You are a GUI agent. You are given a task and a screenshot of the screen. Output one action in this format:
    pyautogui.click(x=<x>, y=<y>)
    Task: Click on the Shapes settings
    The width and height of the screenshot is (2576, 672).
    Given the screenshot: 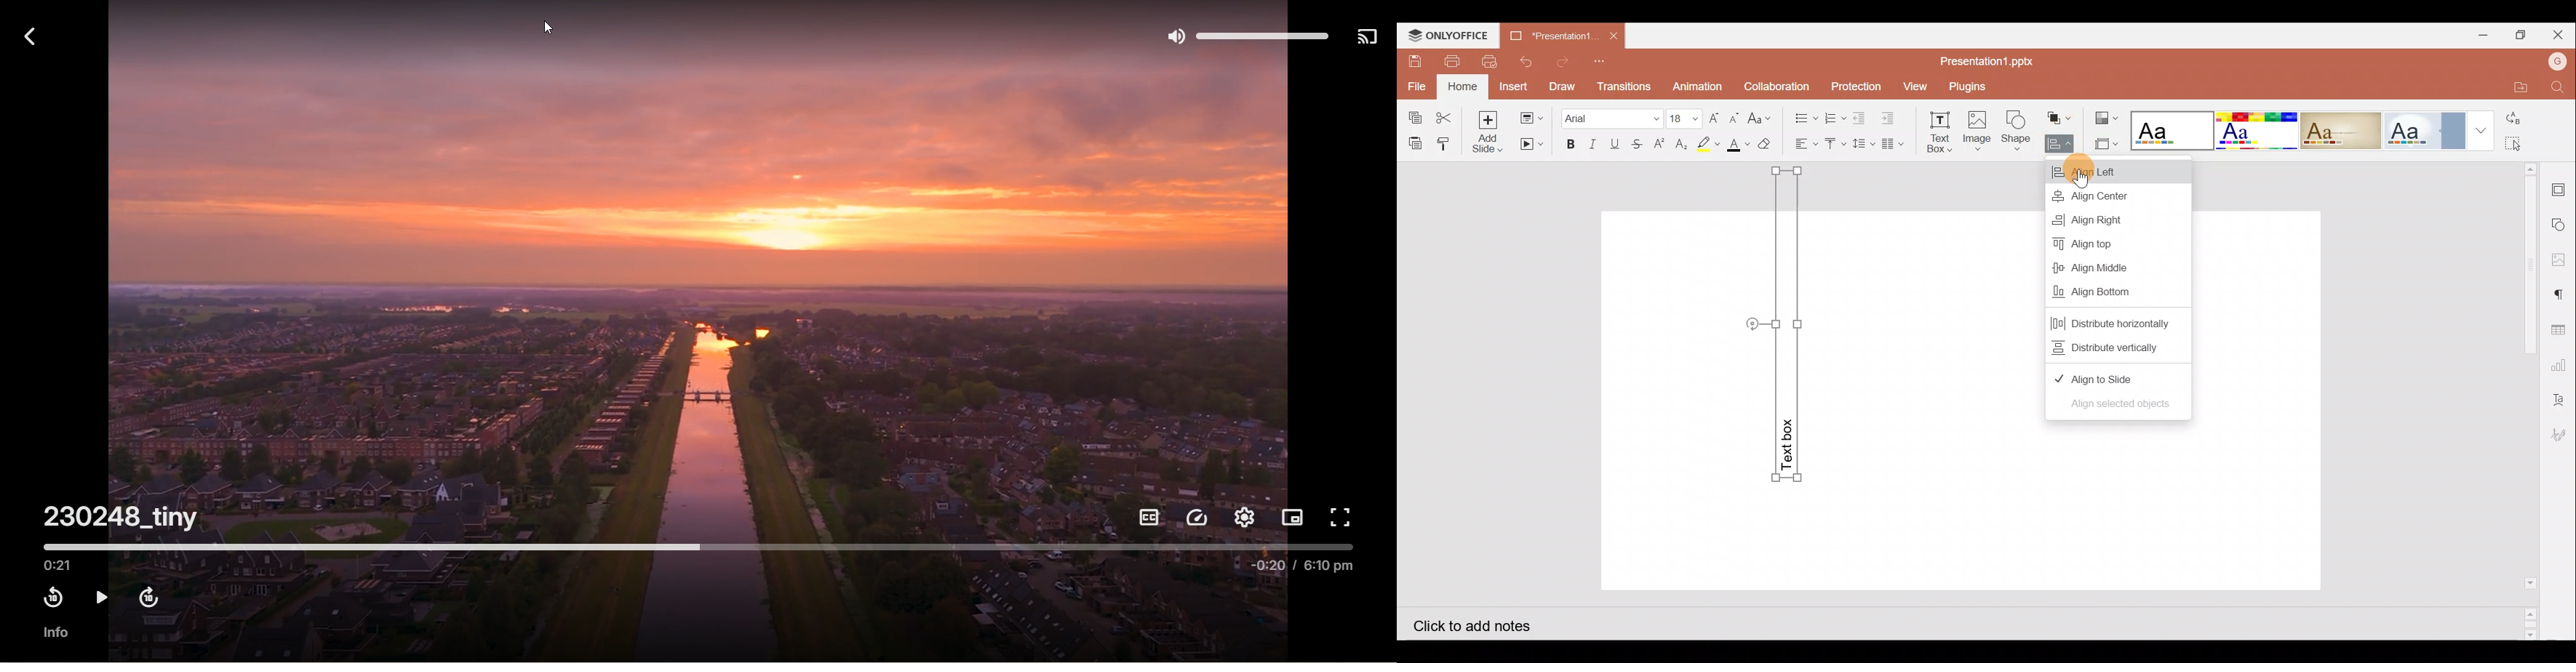 What is the action you would take?
    pyautogui.click(x=2561, y=226)
    